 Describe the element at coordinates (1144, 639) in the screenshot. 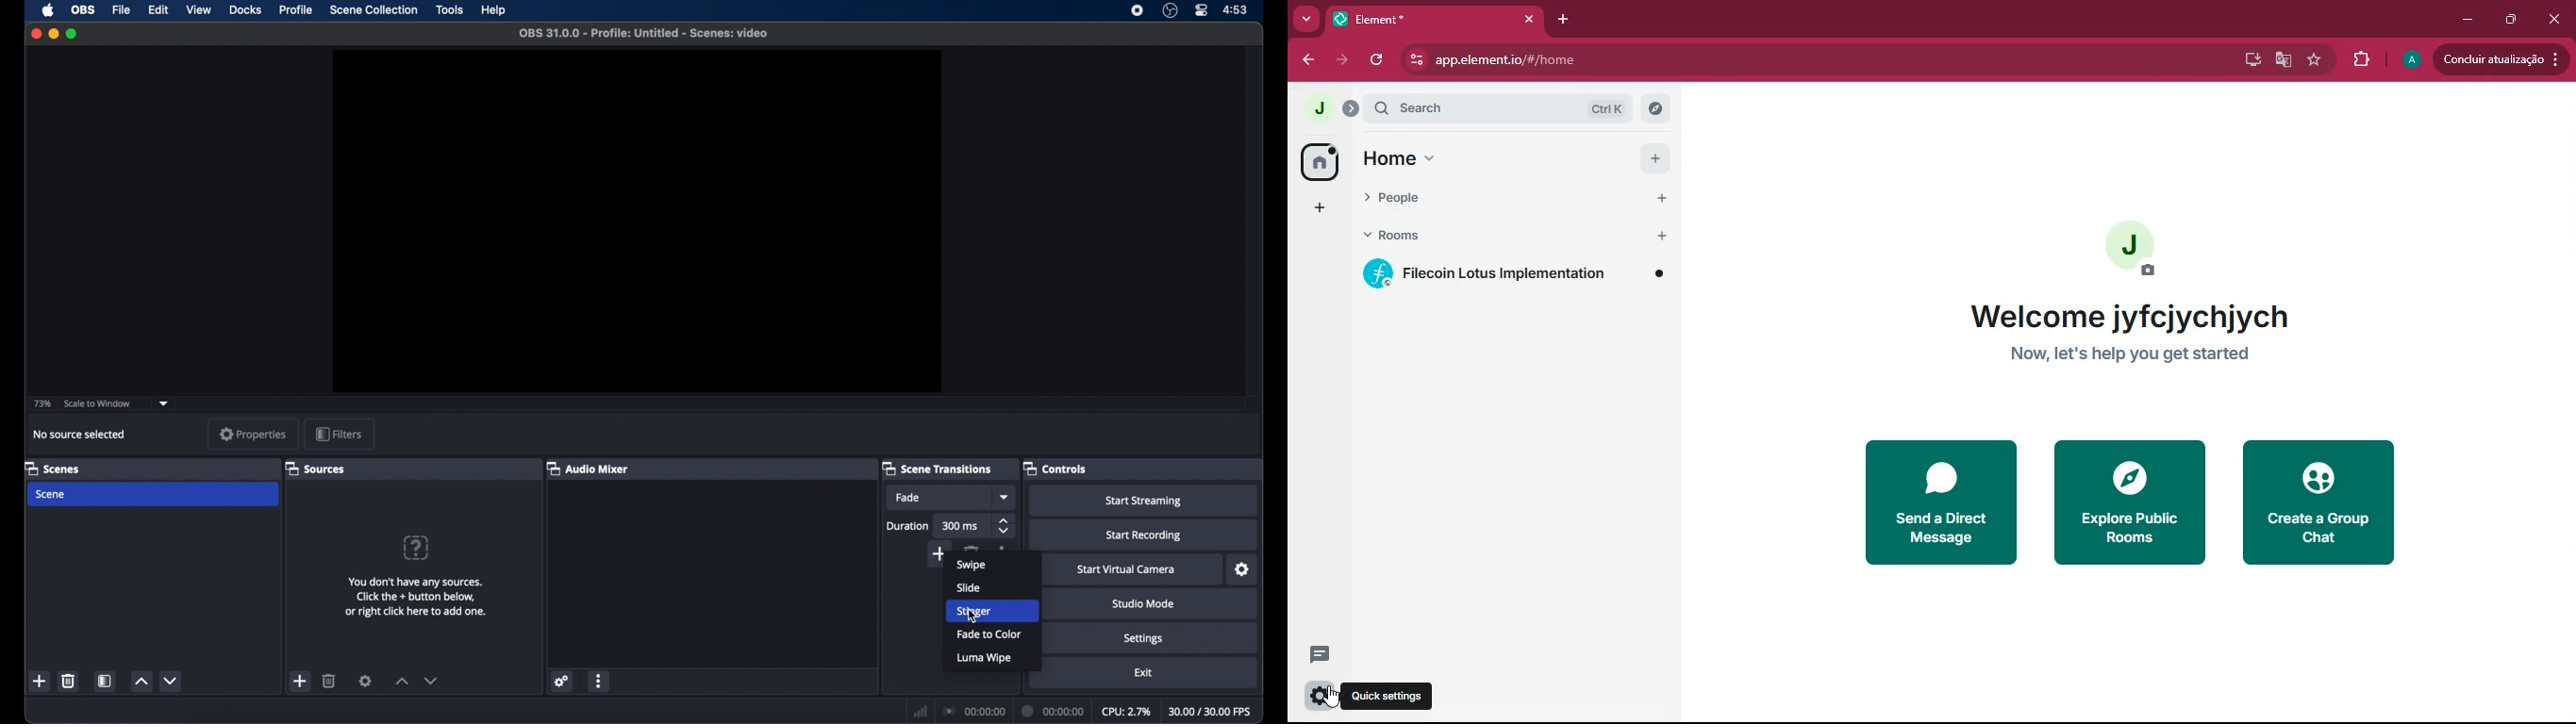

I see `settings` at that location.